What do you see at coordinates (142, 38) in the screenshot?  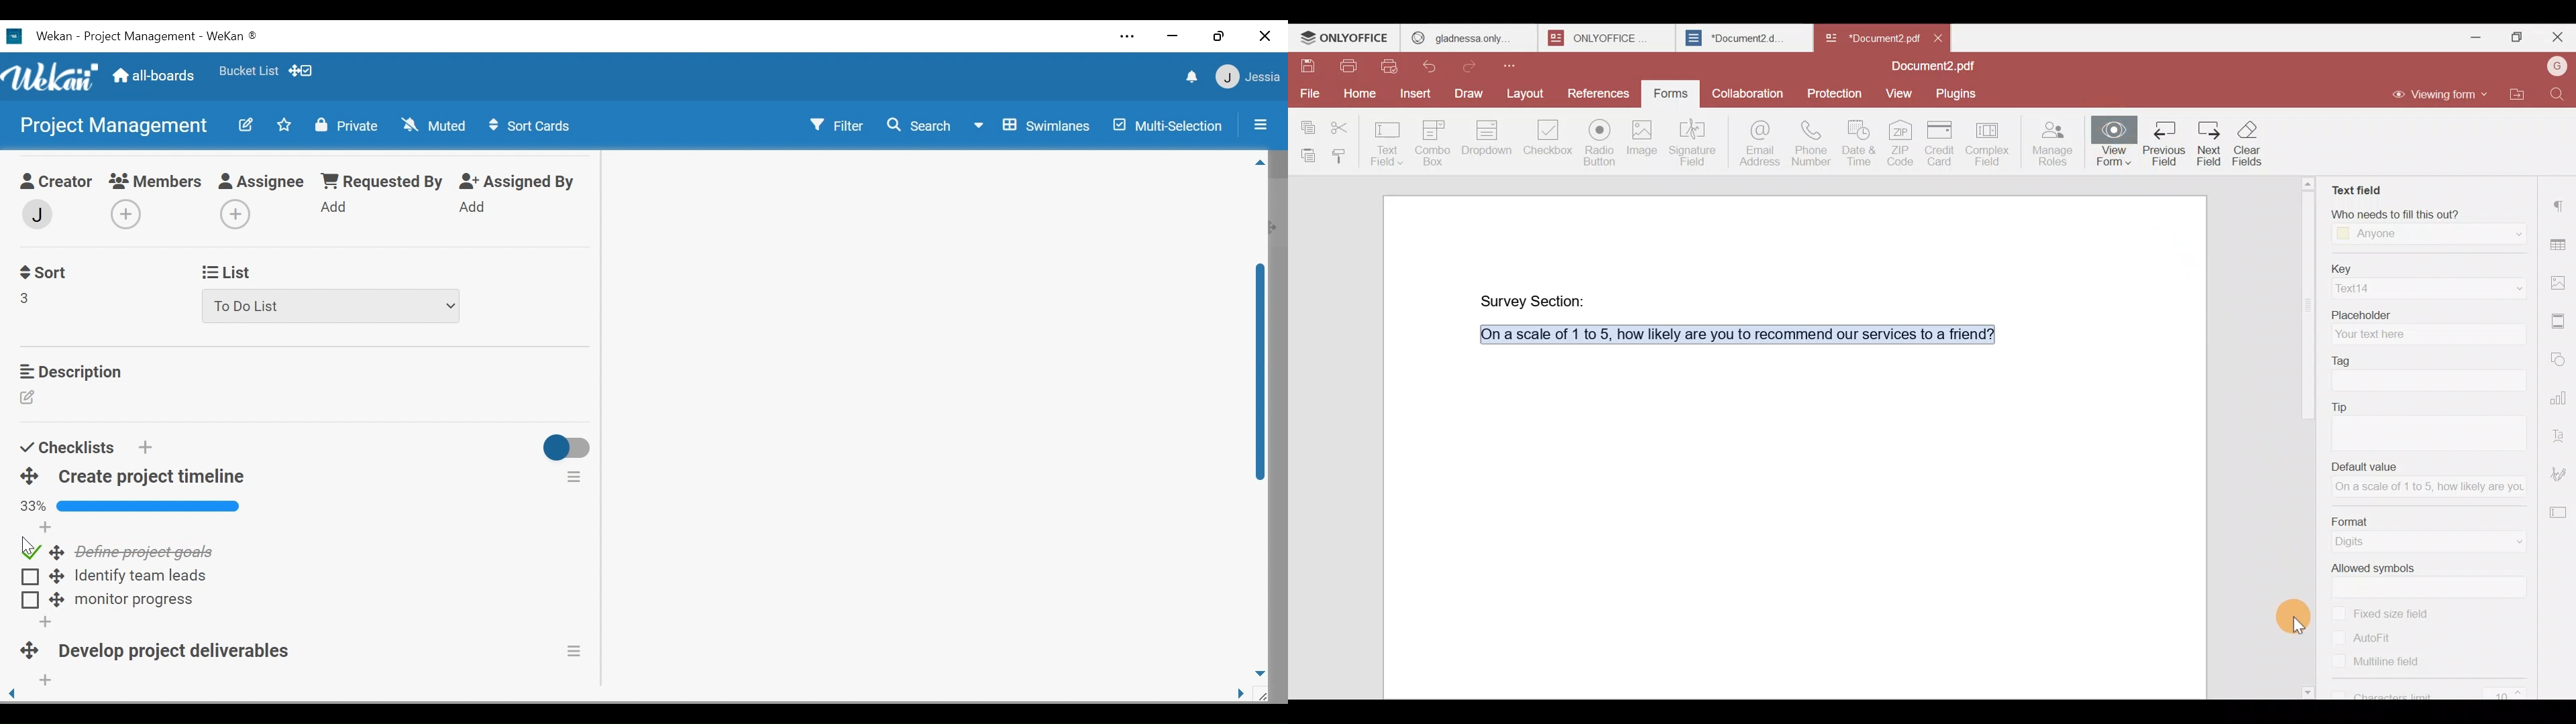 I see `Wekan Desktop icon` at bounding box center [142, 38].